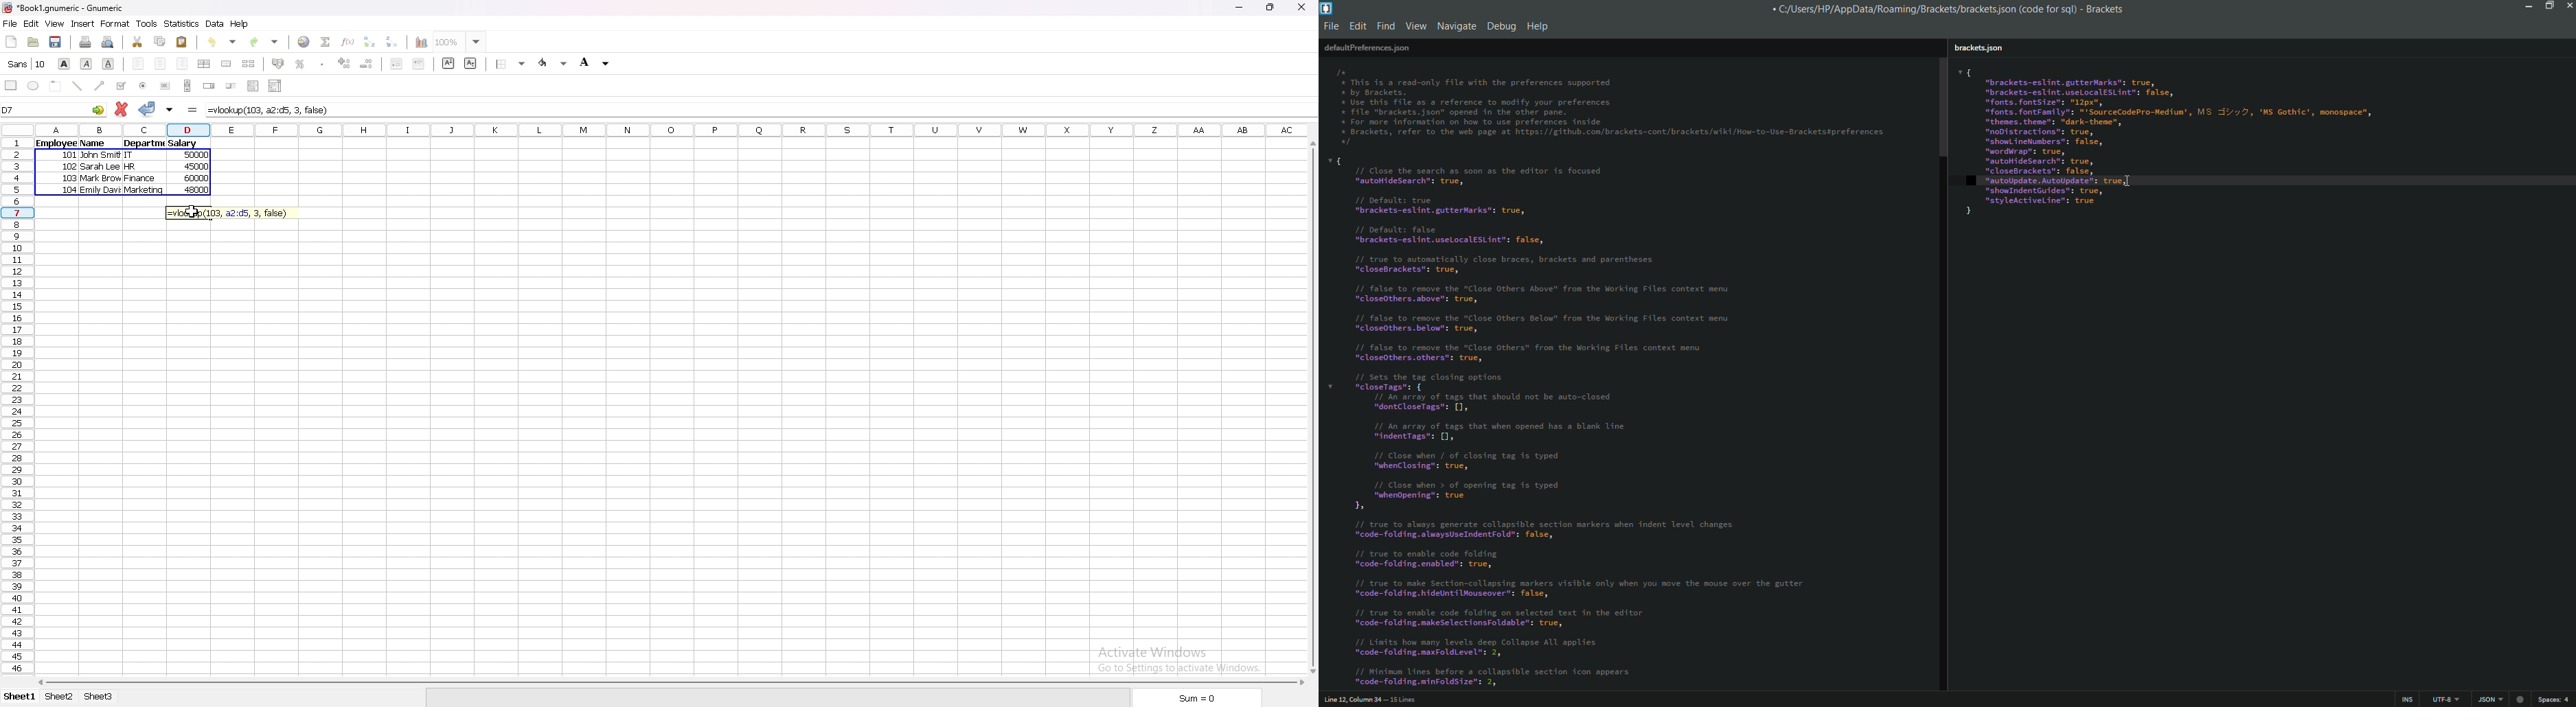 The image size is (2576, 728). What do you see at coordinates (275, 86) in the screenshot?
I see `combo box` at bounding box center [275, 86].